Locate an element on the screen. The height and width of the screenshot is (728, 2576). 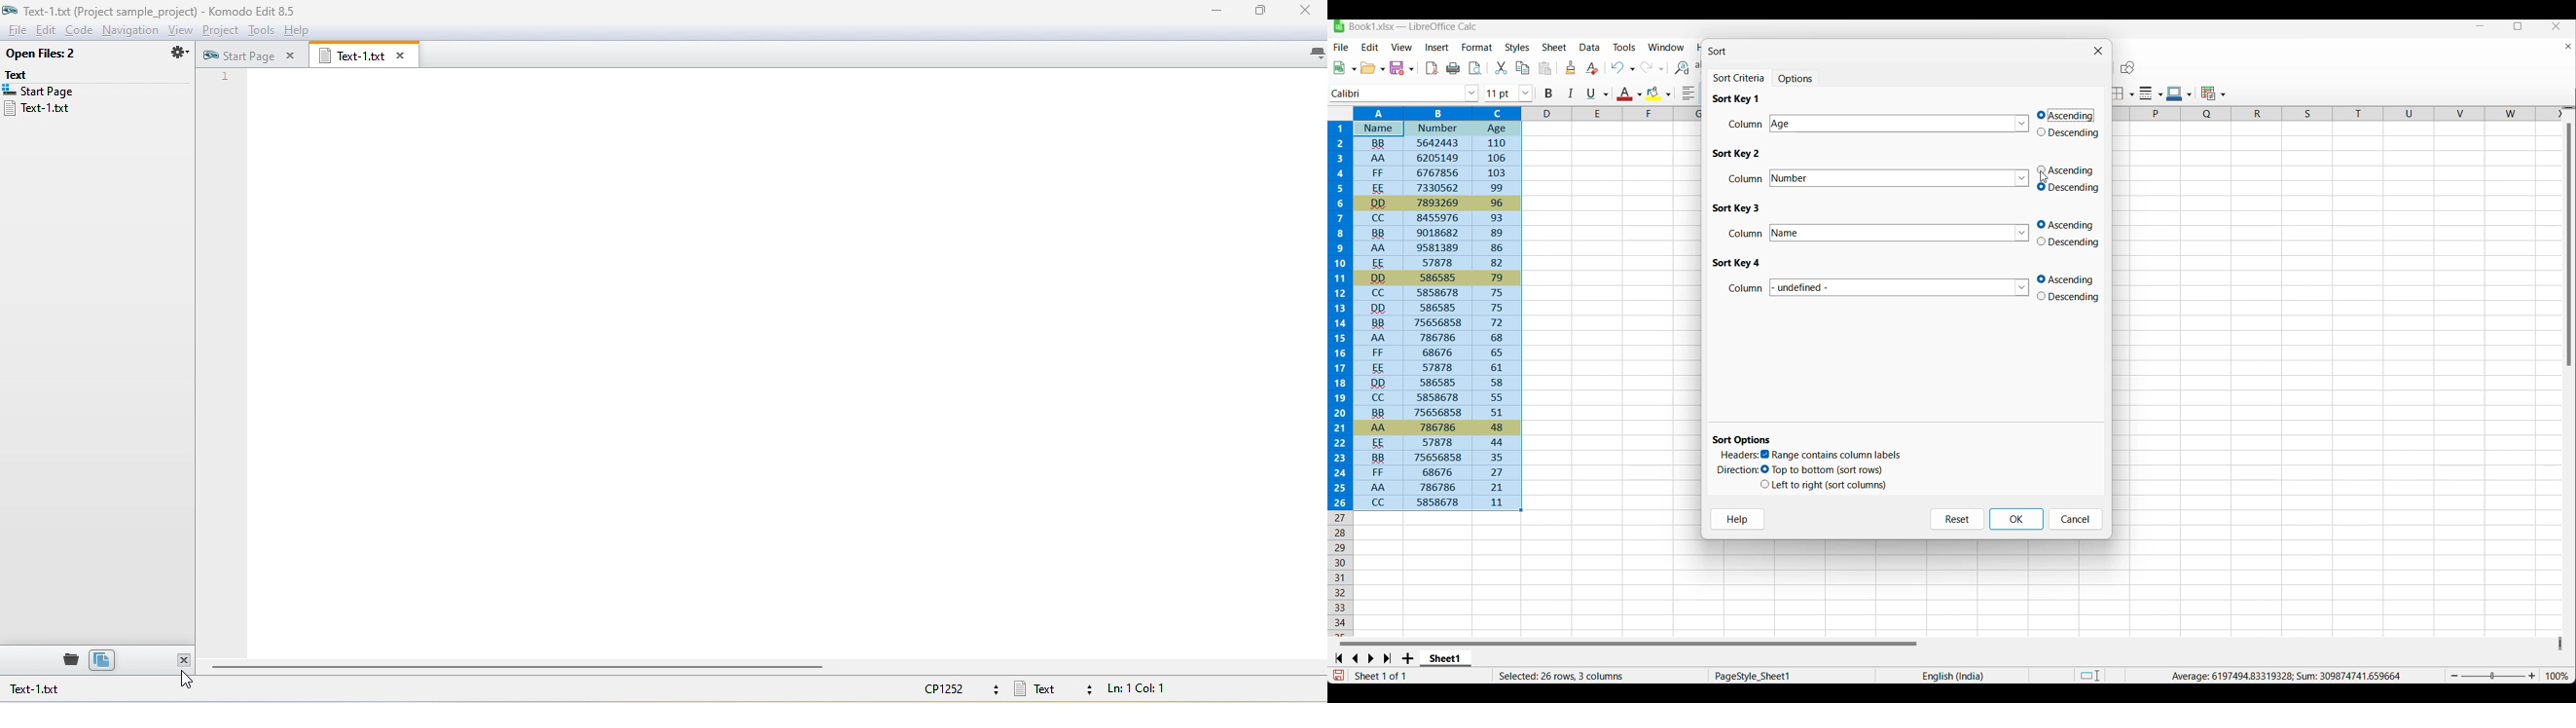
Current highlighted color and other options is located at coordinates (1658, 94).